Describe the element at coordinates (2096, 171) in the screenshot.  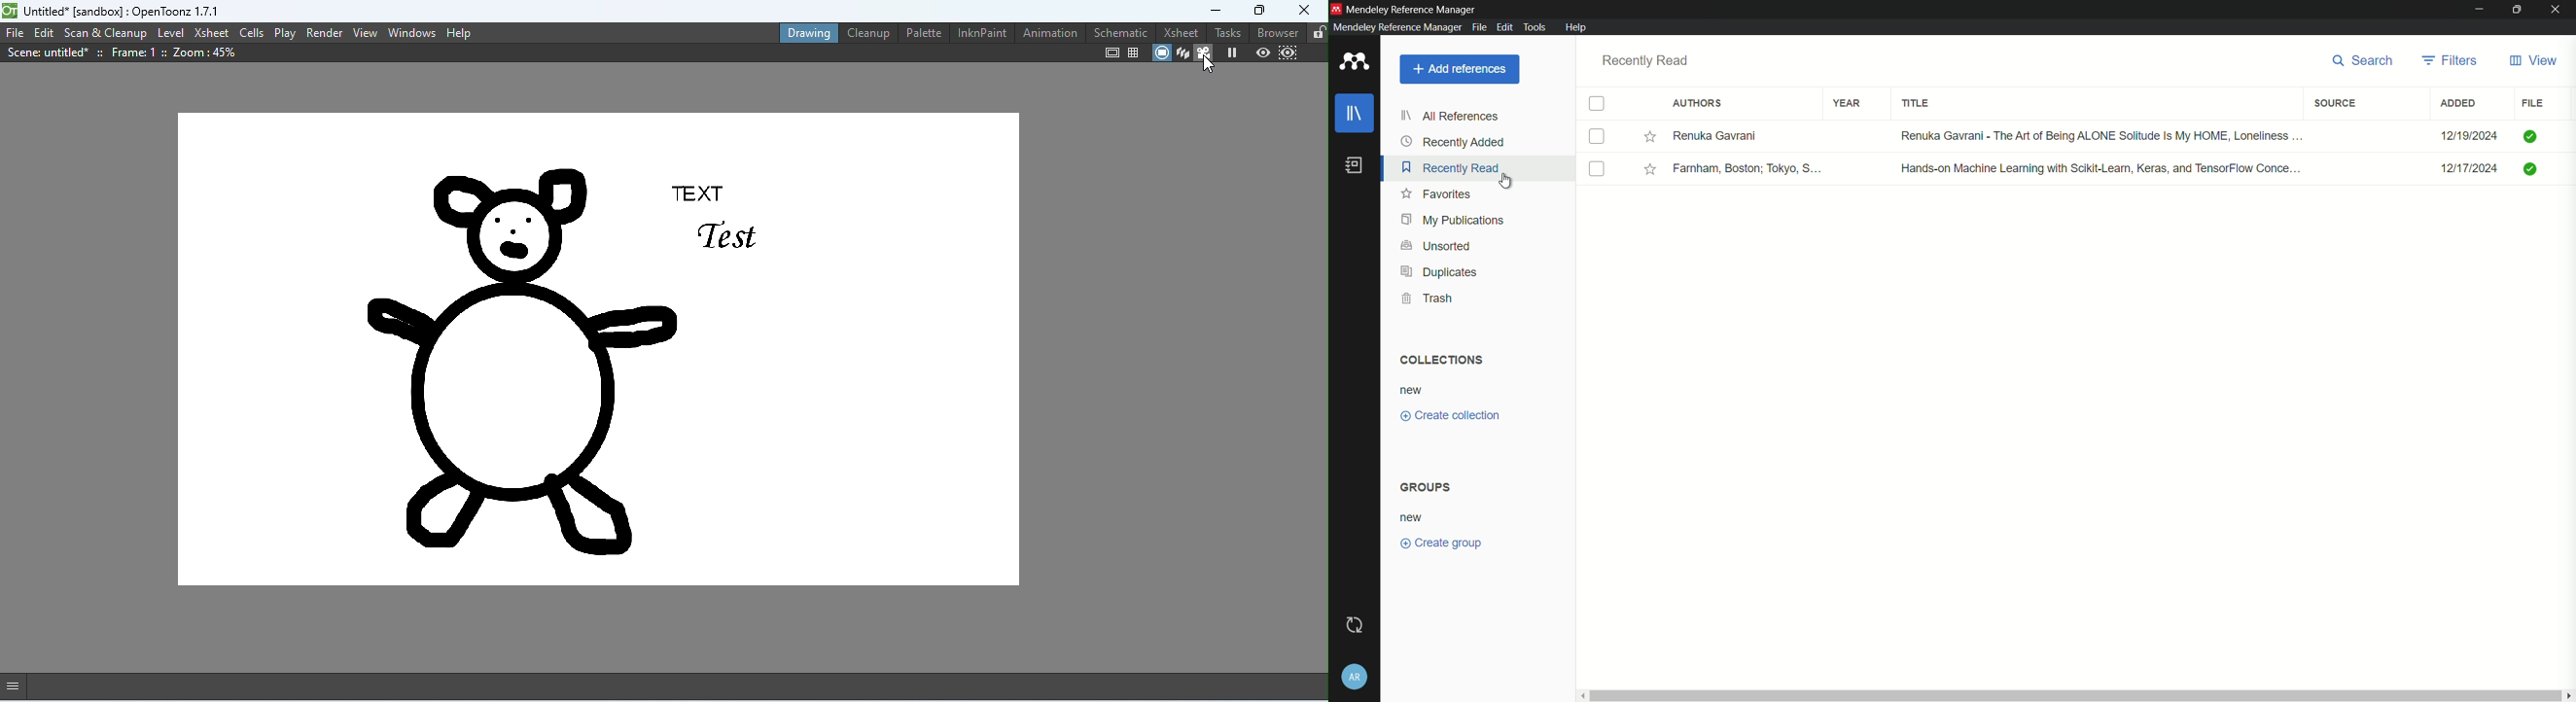
I see `Hands-on Machine Learning` at that location.